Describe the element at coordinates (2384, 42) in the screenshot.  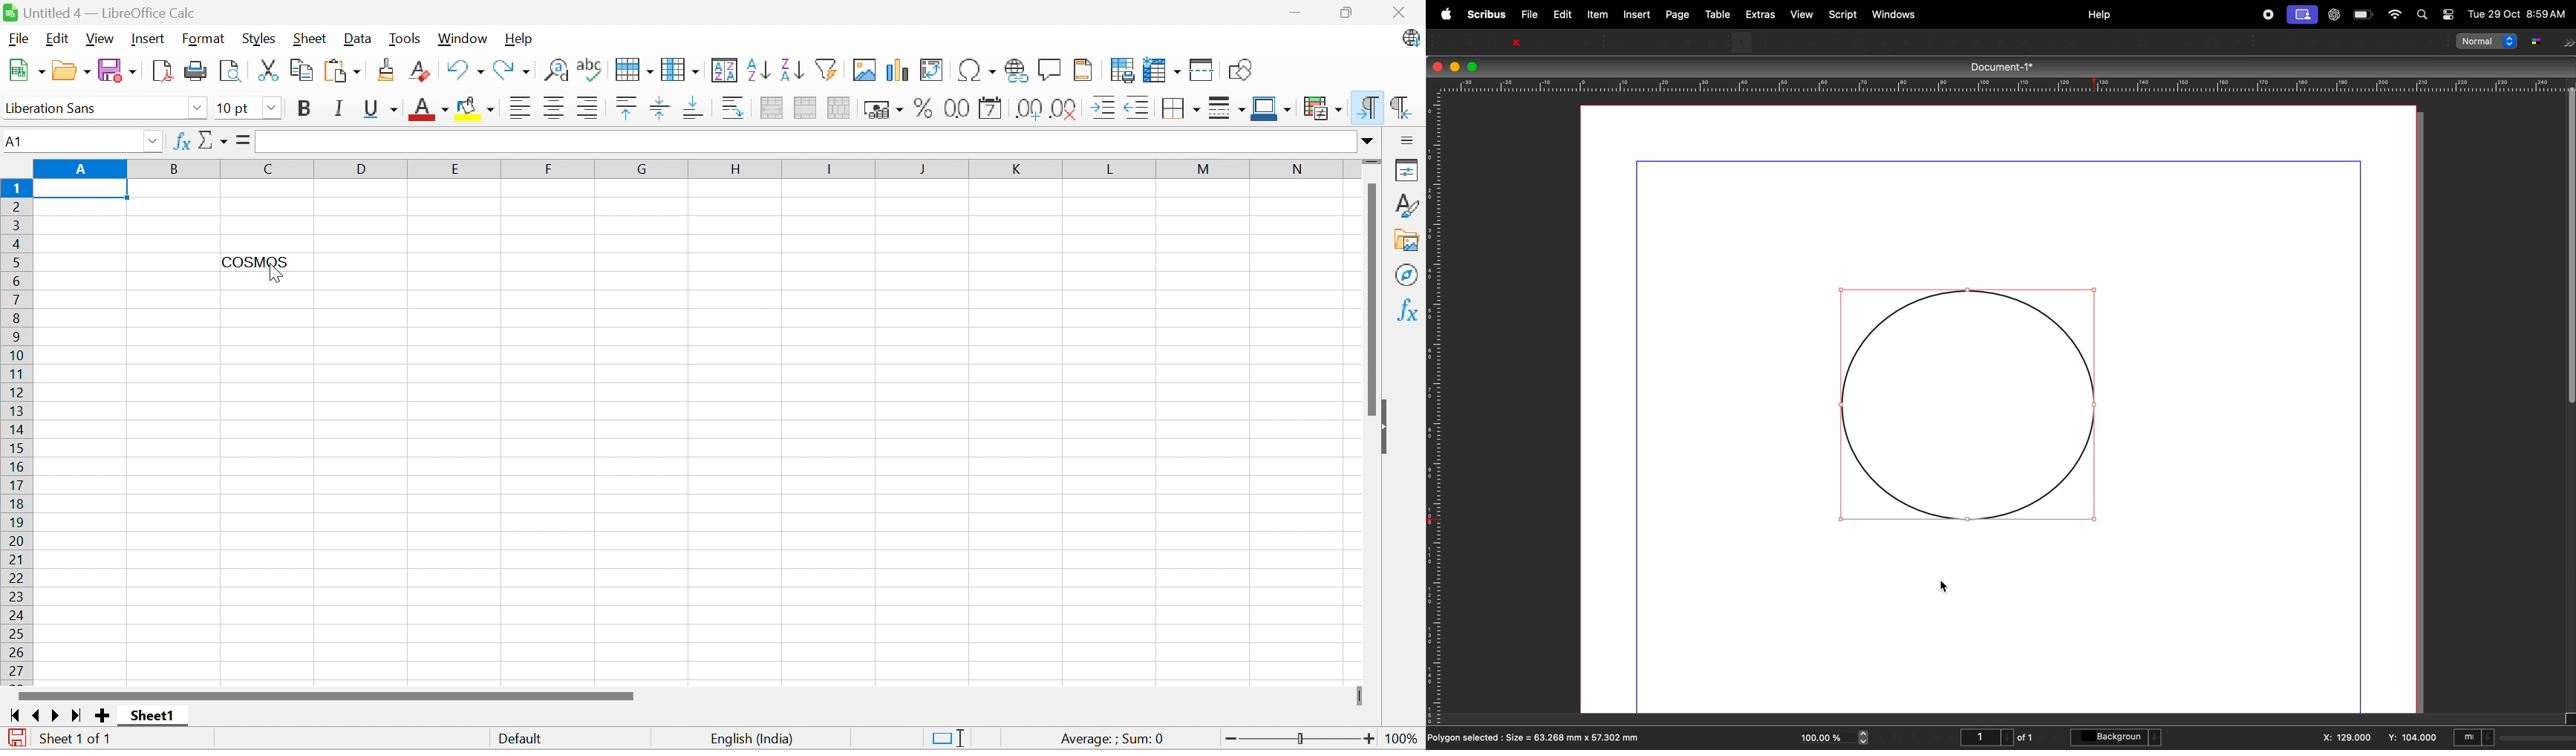
I see `pdf list box` at that location.